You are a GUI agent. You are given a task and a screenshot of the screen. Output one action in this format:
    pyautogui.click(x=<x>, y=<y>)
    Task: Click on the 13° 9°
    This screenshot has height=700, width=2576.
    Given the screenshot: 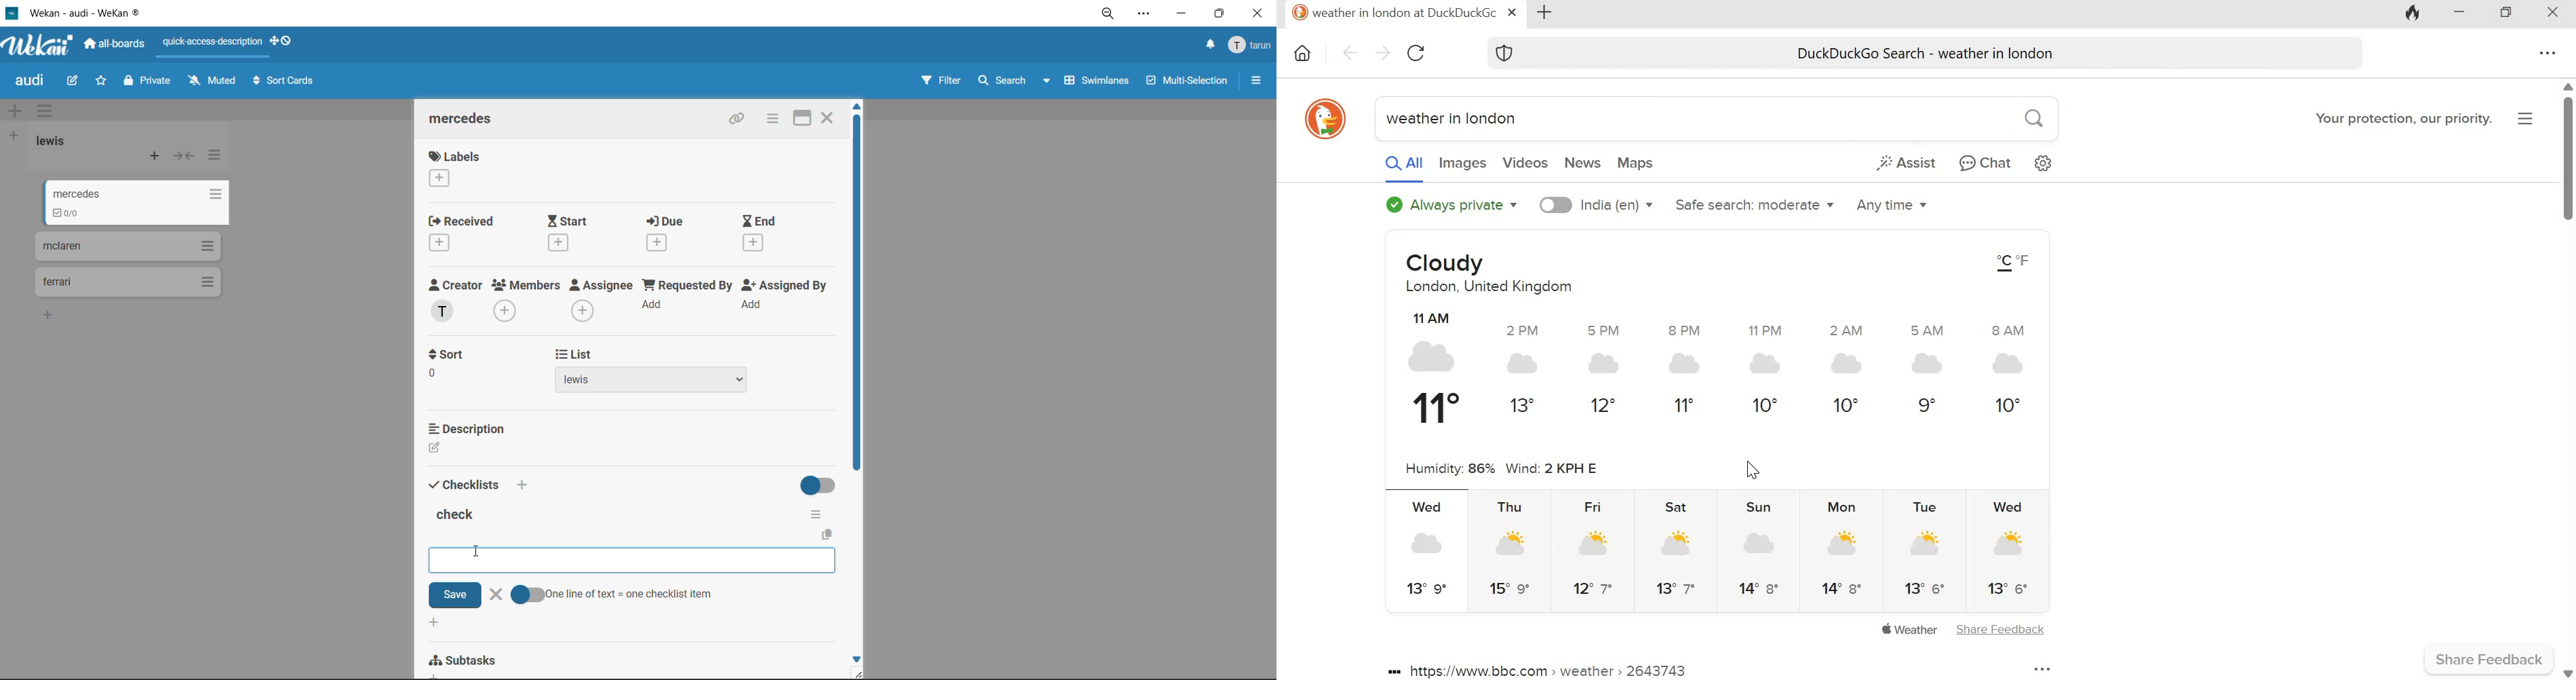 What is the action you would take?
    pyautogui.click(x=1427, y=589)
    